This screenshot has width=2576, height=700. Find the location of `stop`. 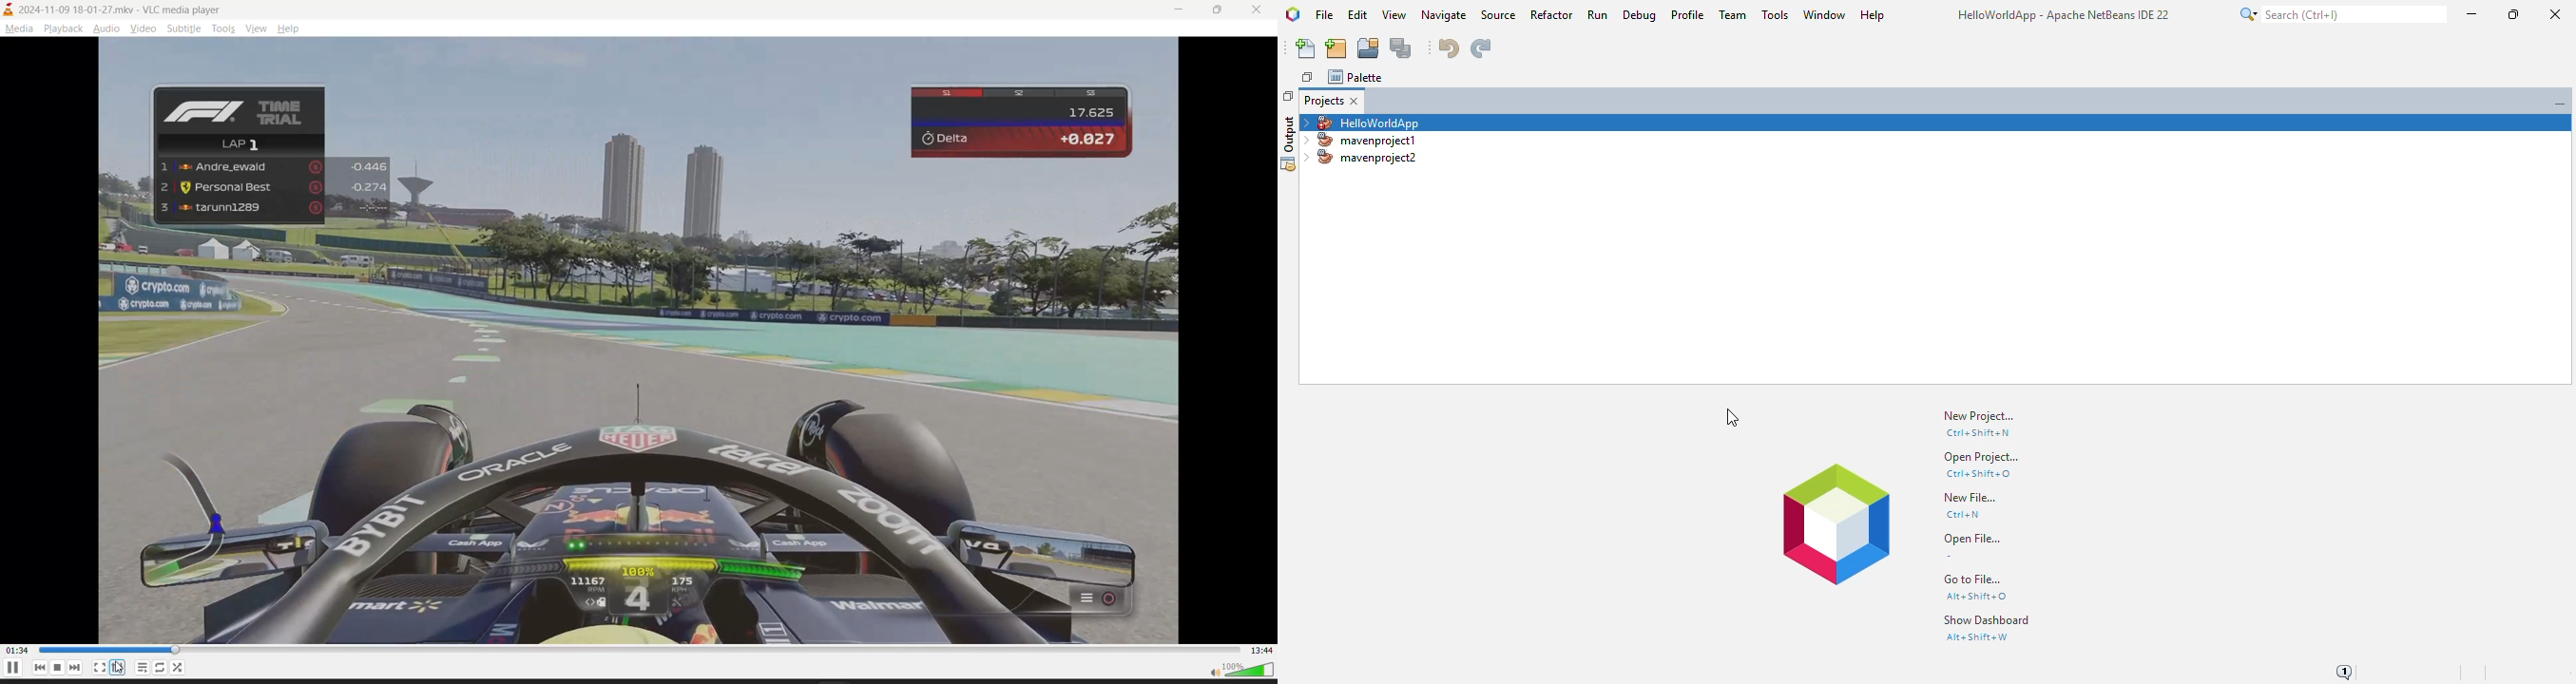

stop is located at coordinates (58, 669).